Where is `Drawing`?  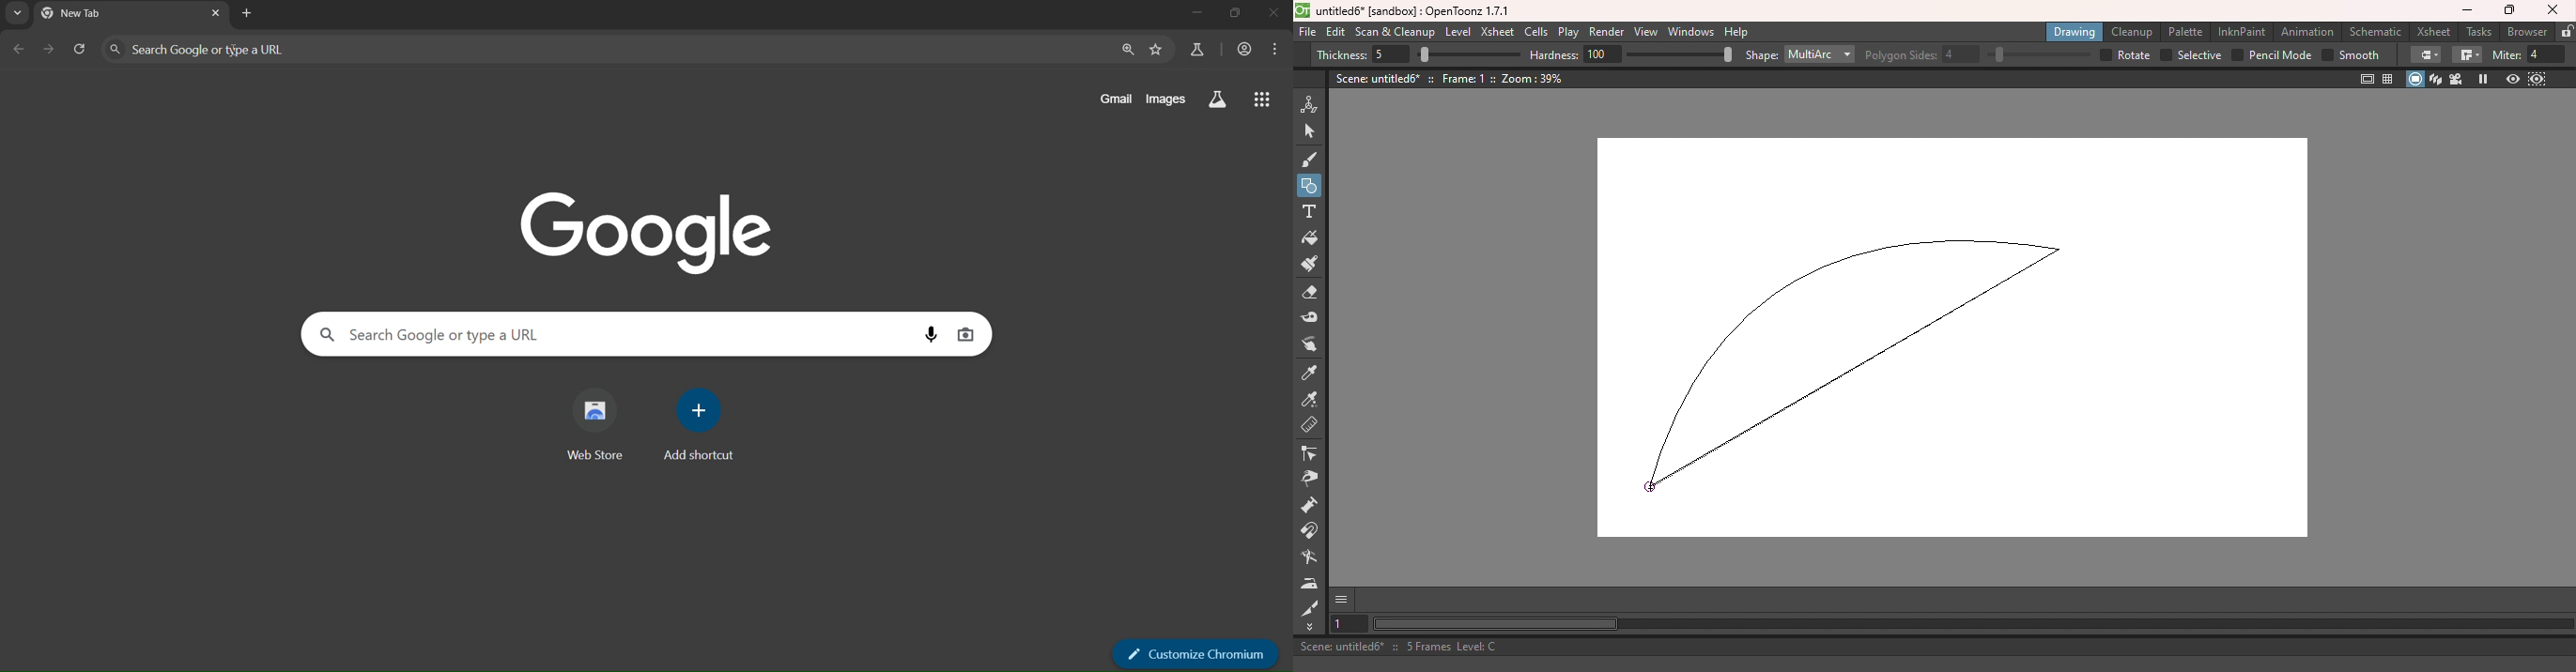 Drawing is located at coordinates (2075, 32).